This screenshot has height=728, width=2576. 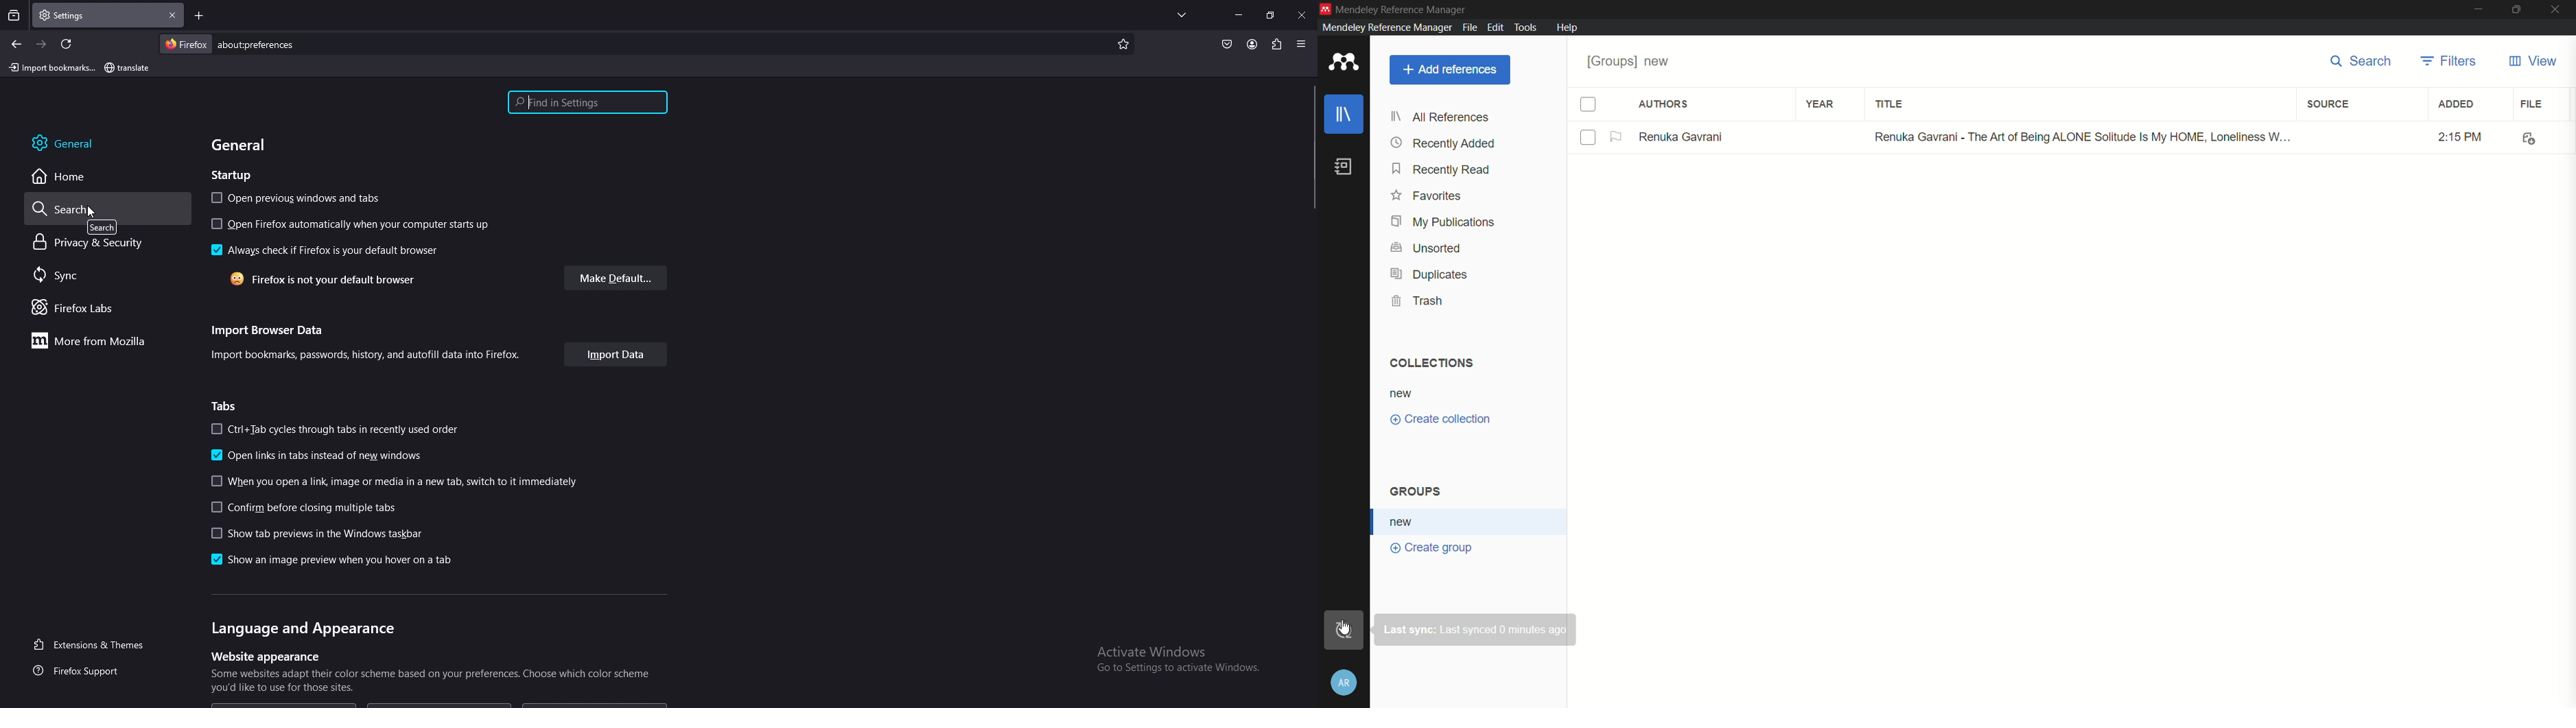 I want to click on firefox not default browser, so click(x=325, y=280).